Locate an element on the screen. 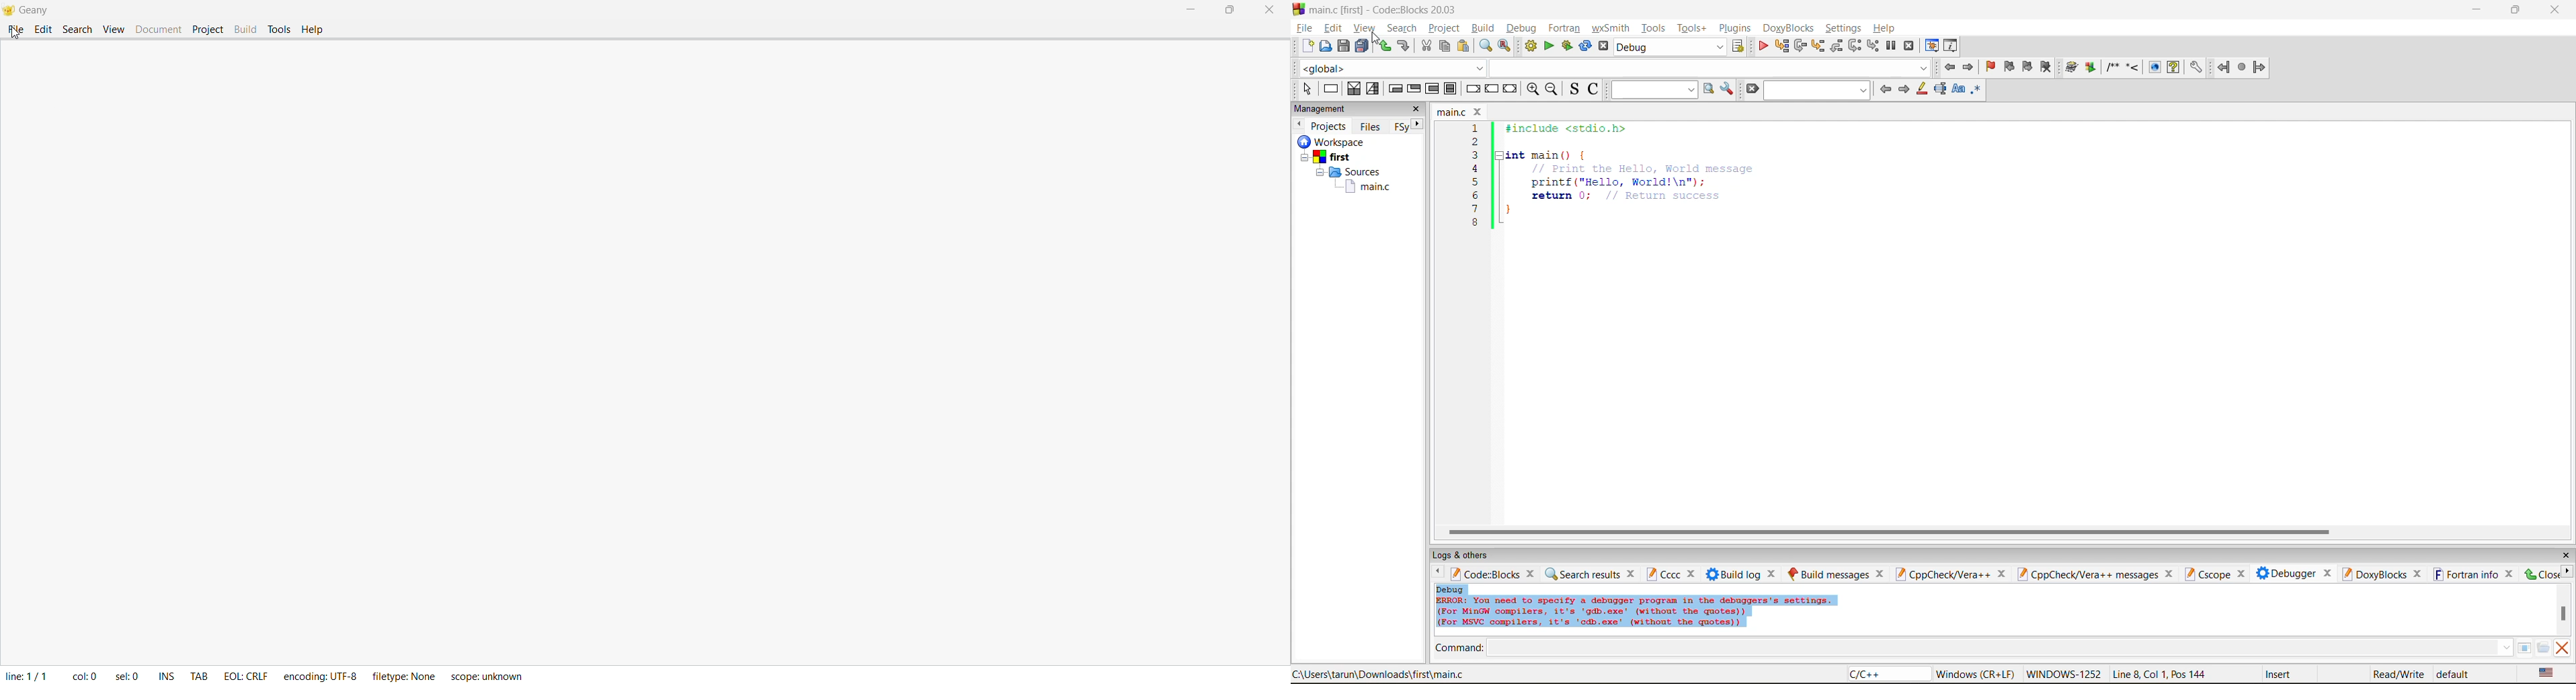  copy is located at coordinates (1445, 47).